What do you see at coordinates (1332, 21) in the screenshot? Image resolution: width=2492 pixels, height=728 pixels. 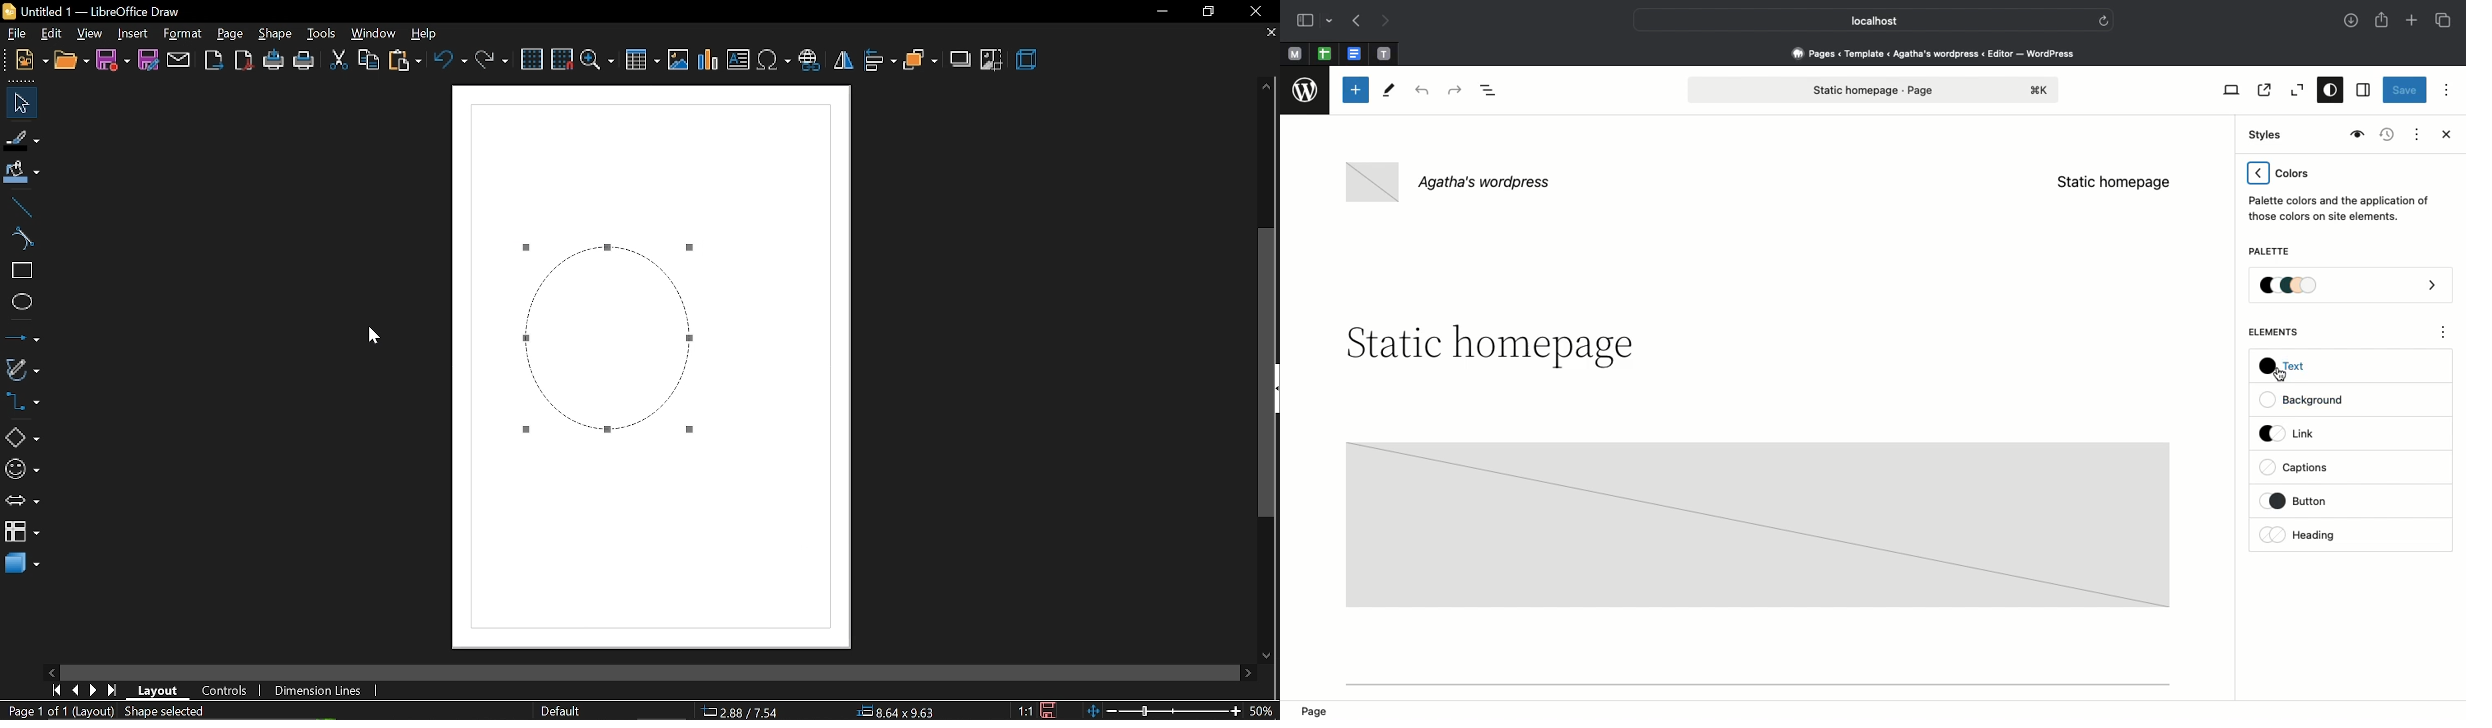 I see `drop-down` at bounding box center [1332, 21].